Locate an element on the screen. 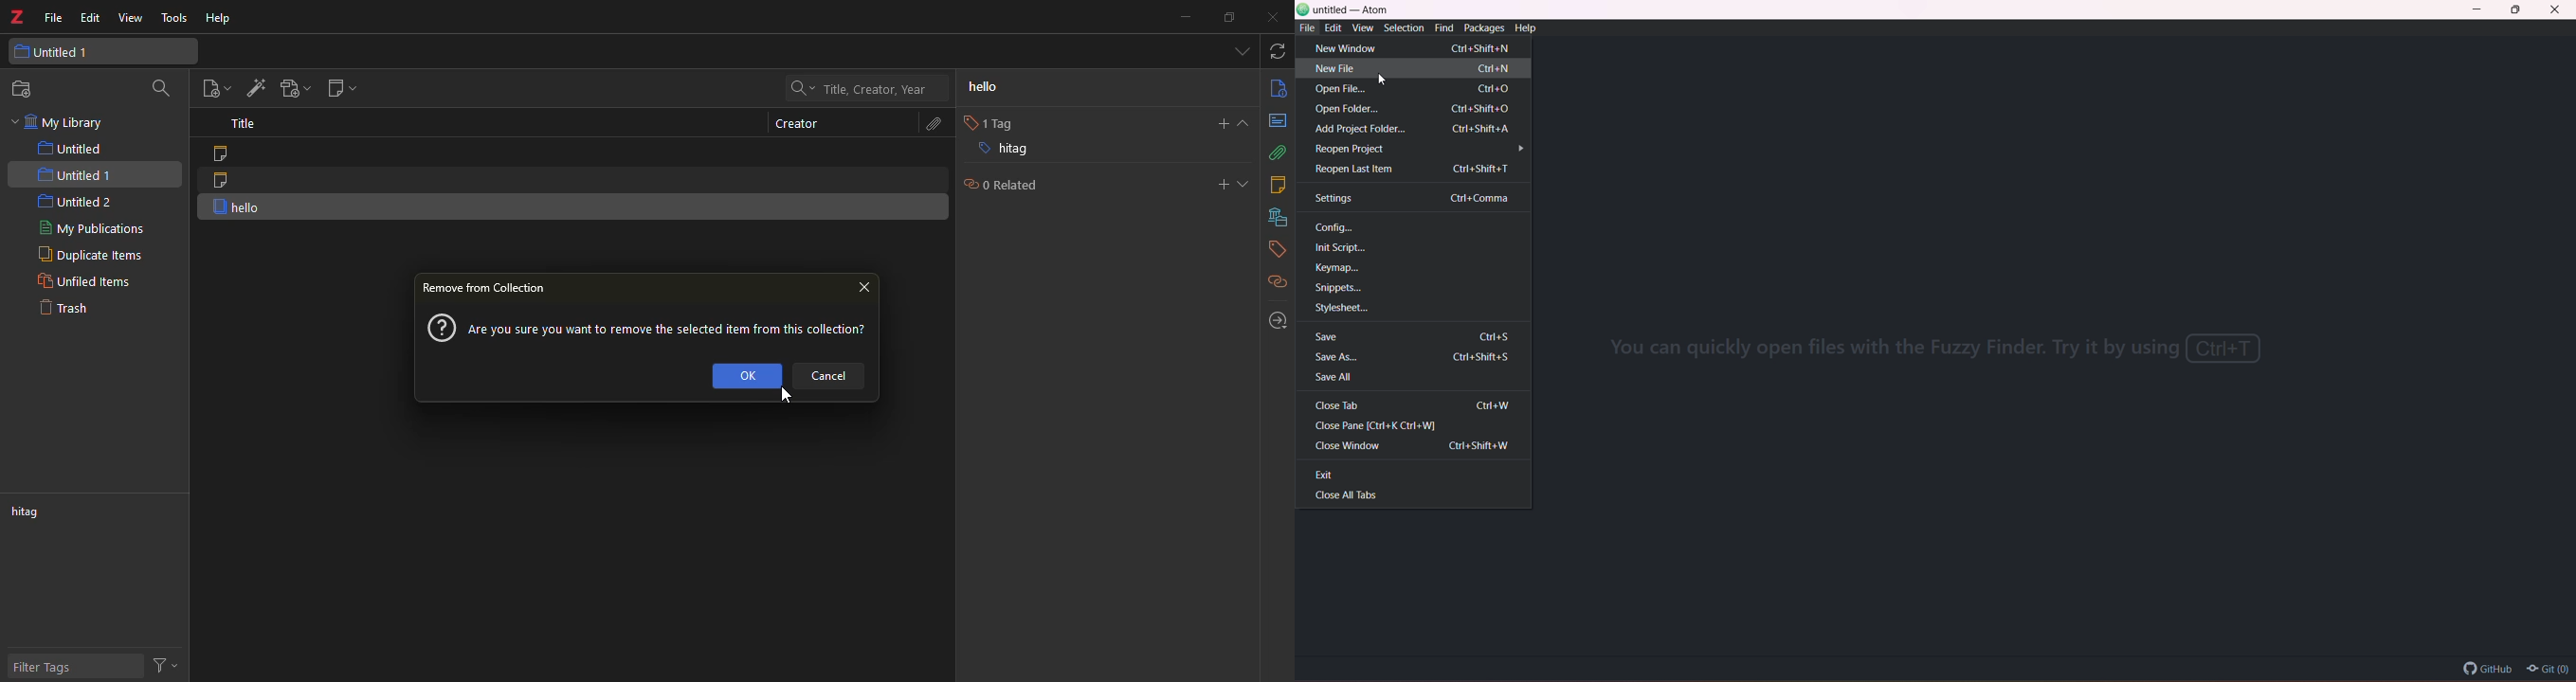  ok is located at coordinates (746, 373).